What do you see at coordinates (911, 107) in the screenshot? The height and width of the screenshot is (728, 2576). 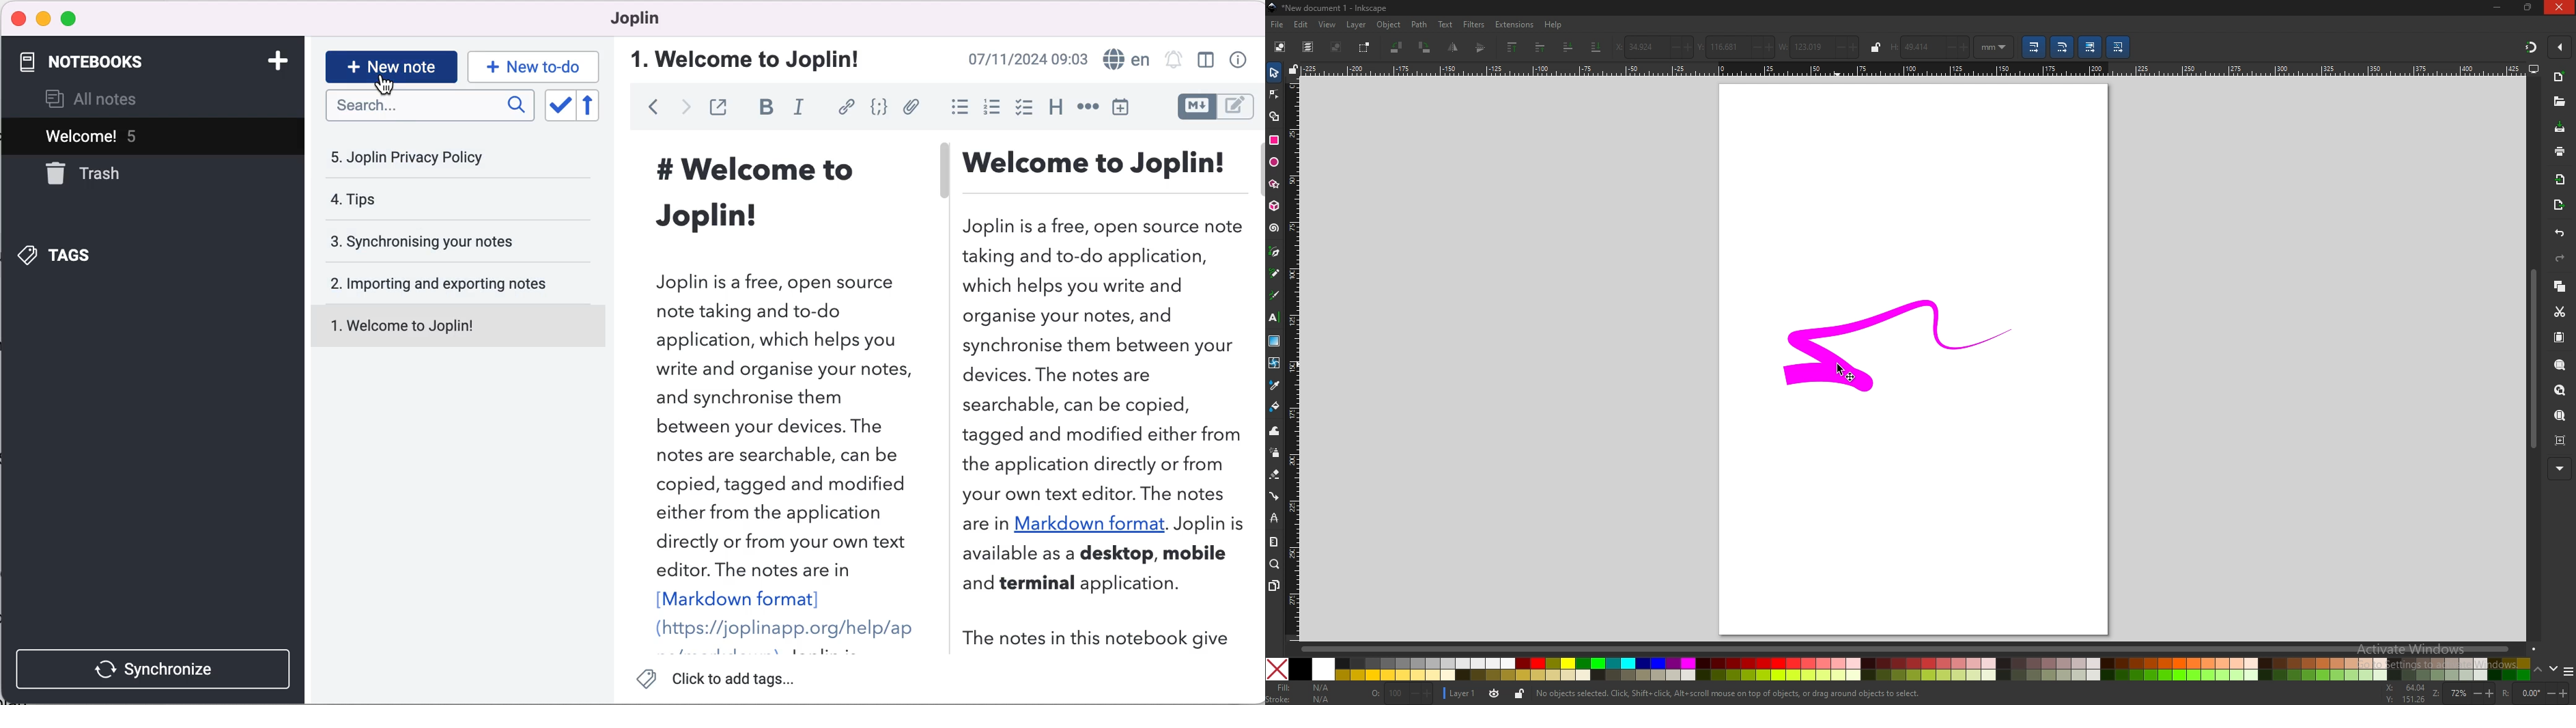 I see `attach file` at bounding box center [911, 107].